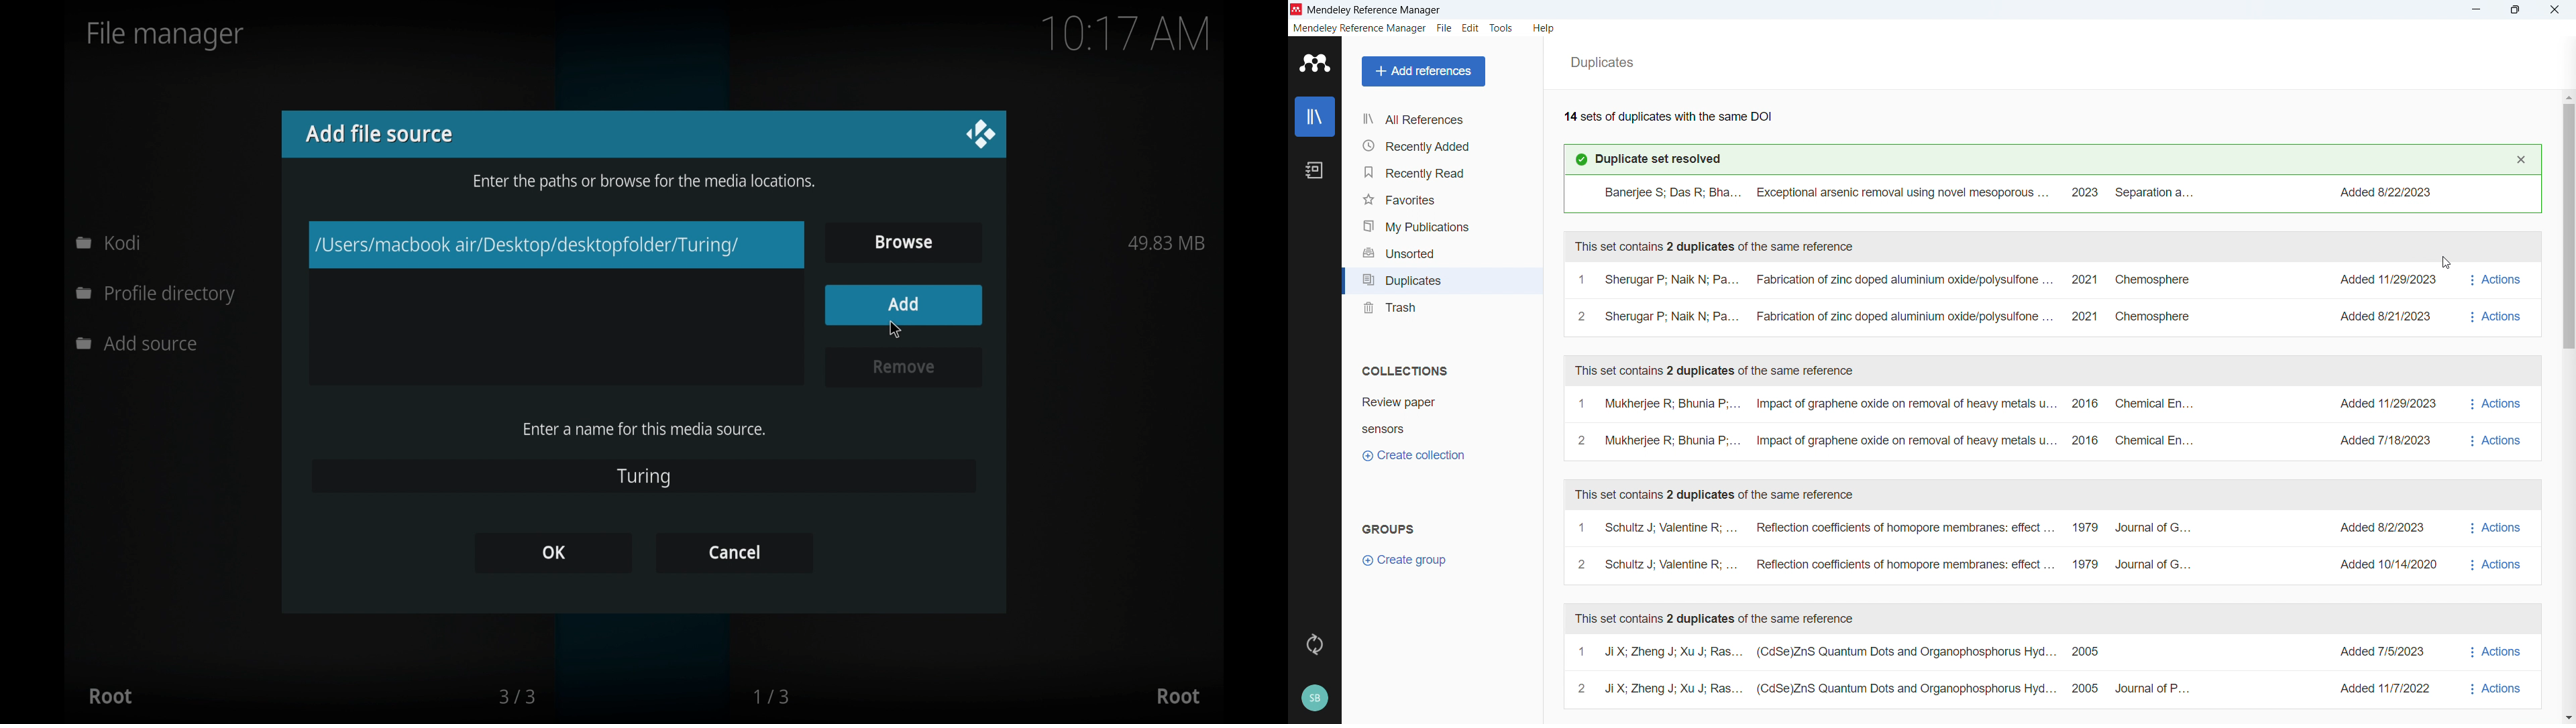 Image resolution: width=2576 pixels, height=728 pixels. I want to click on Added 11/29/2023, so click(2376, 279).